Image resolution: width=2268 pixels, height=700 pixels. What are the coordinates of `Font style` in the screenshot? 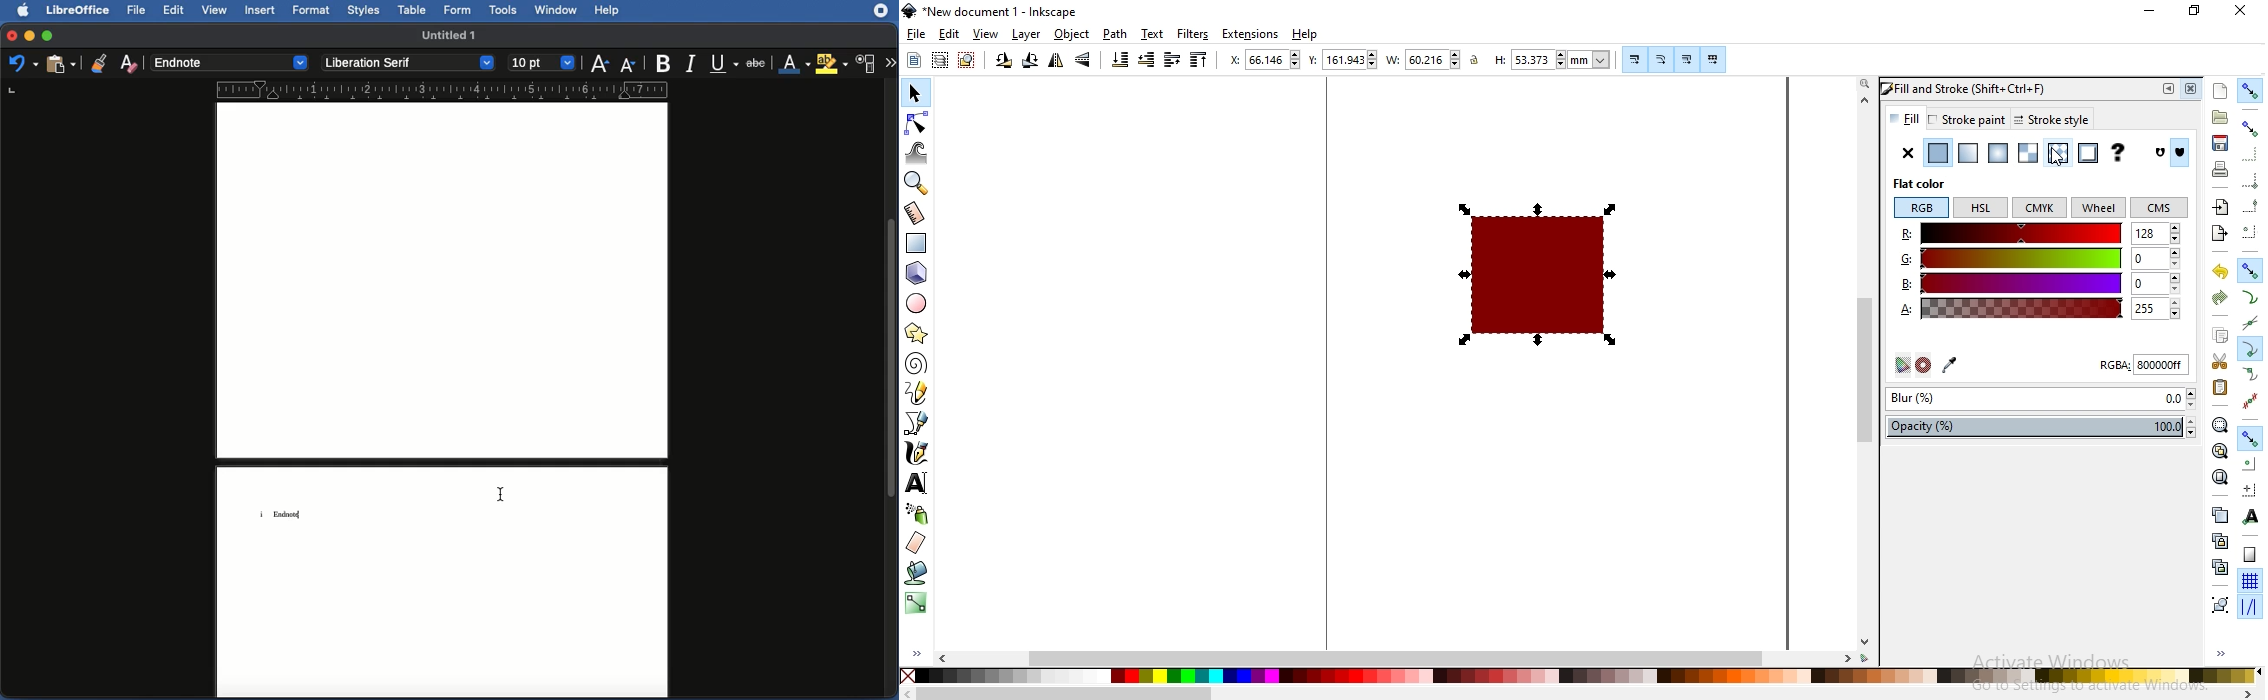 It's located at (409, 63).